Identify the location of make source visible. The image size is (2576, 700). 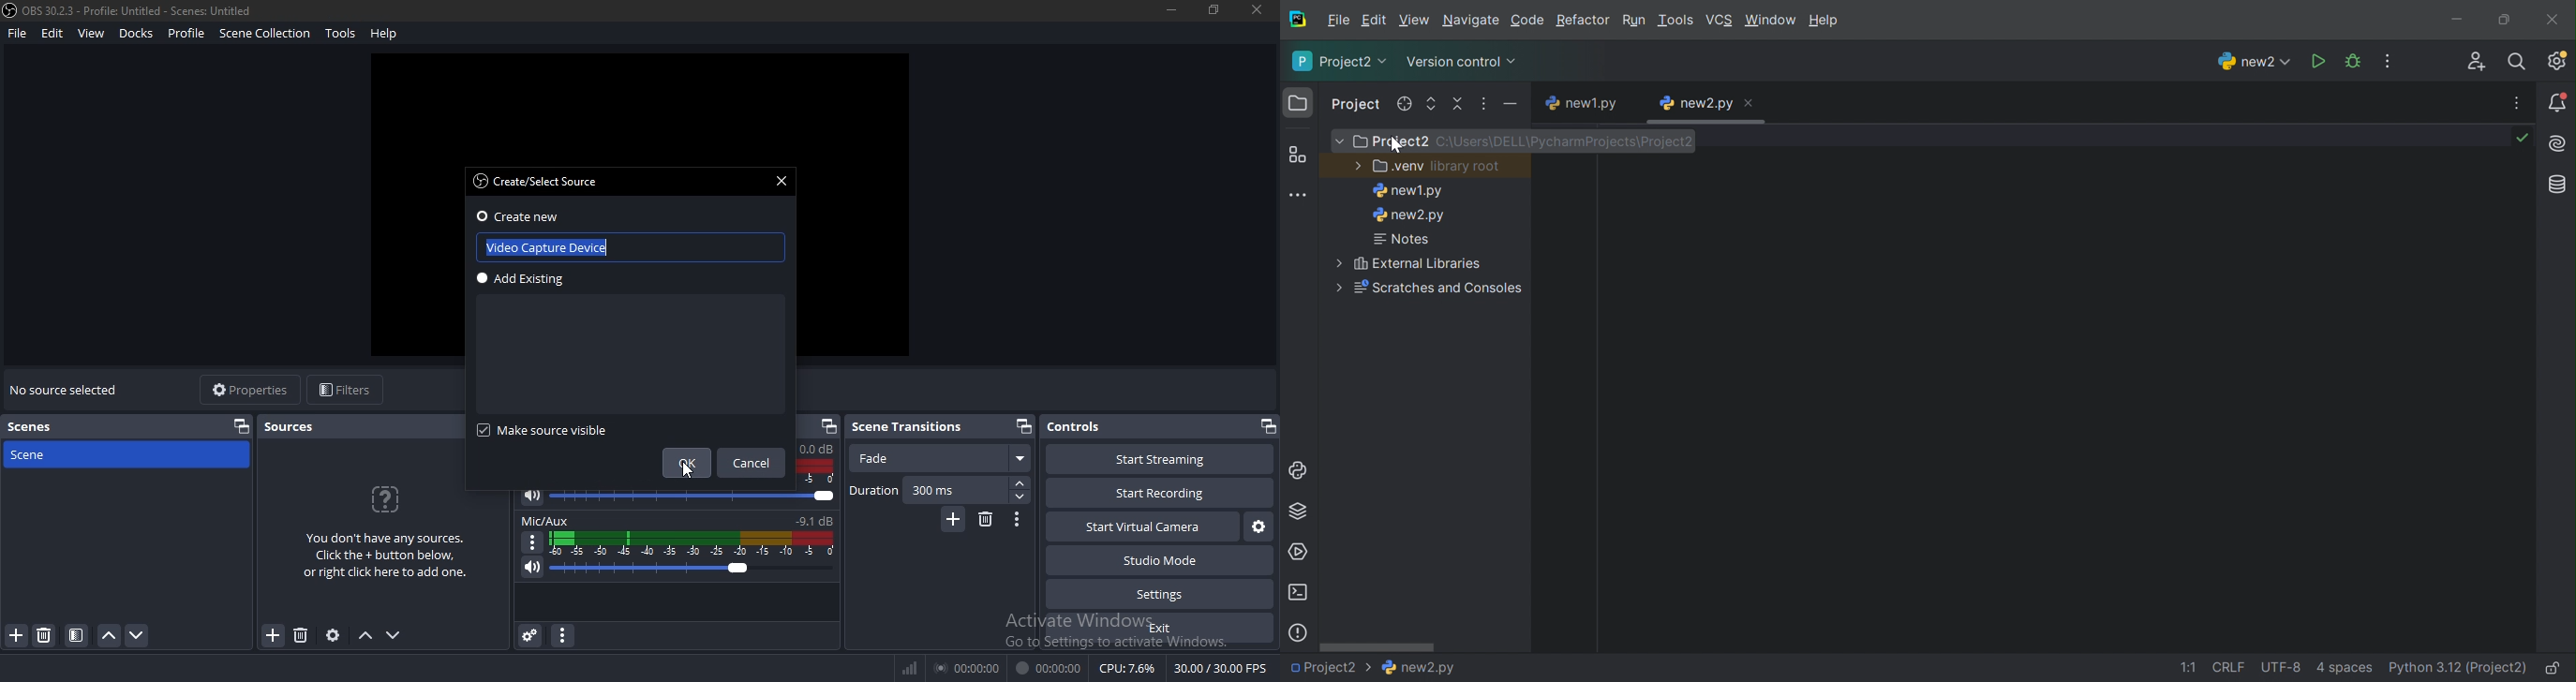
(558, 435).